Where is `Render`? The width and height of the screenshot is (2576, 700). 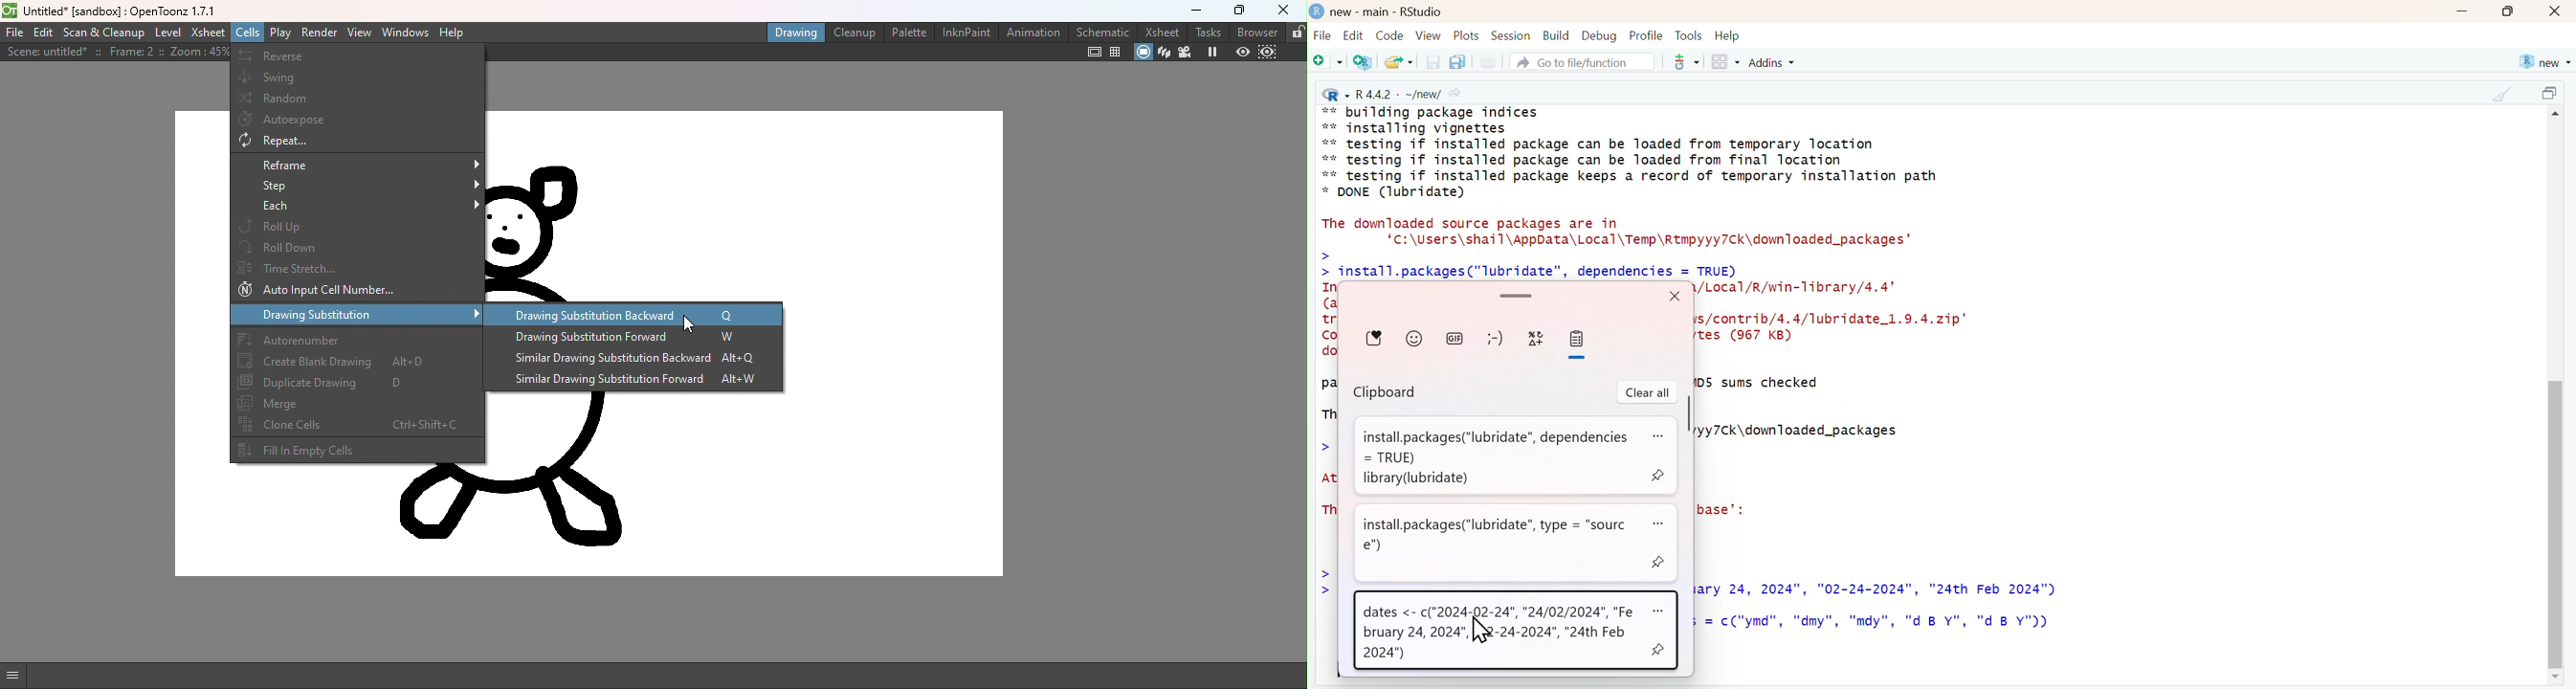 Render is located at coordinates (319, 32).